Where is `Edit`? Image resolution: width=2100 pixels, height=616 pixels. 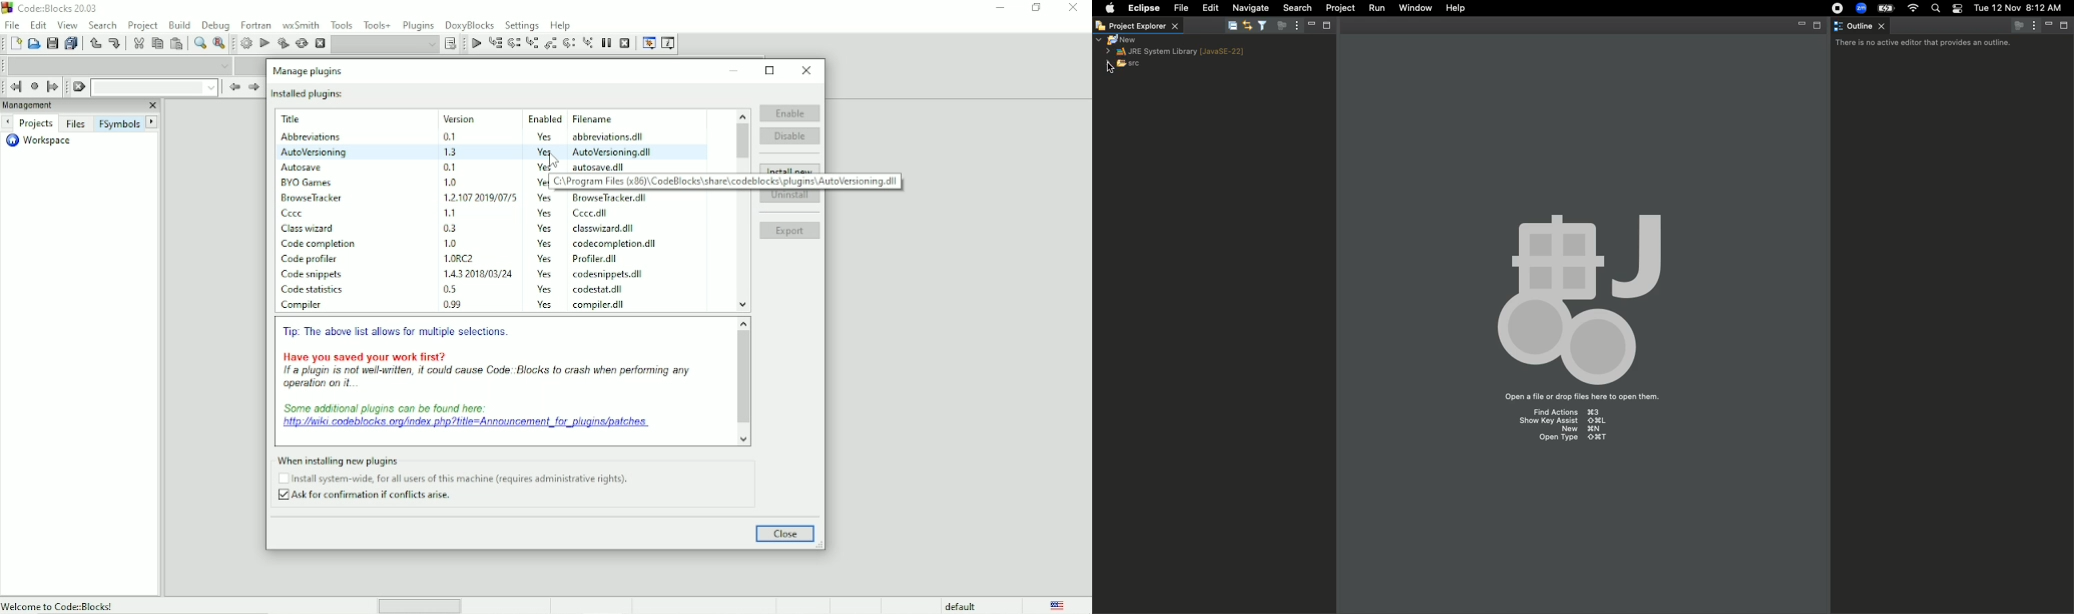
Edit is located at coordinates (39, 24).